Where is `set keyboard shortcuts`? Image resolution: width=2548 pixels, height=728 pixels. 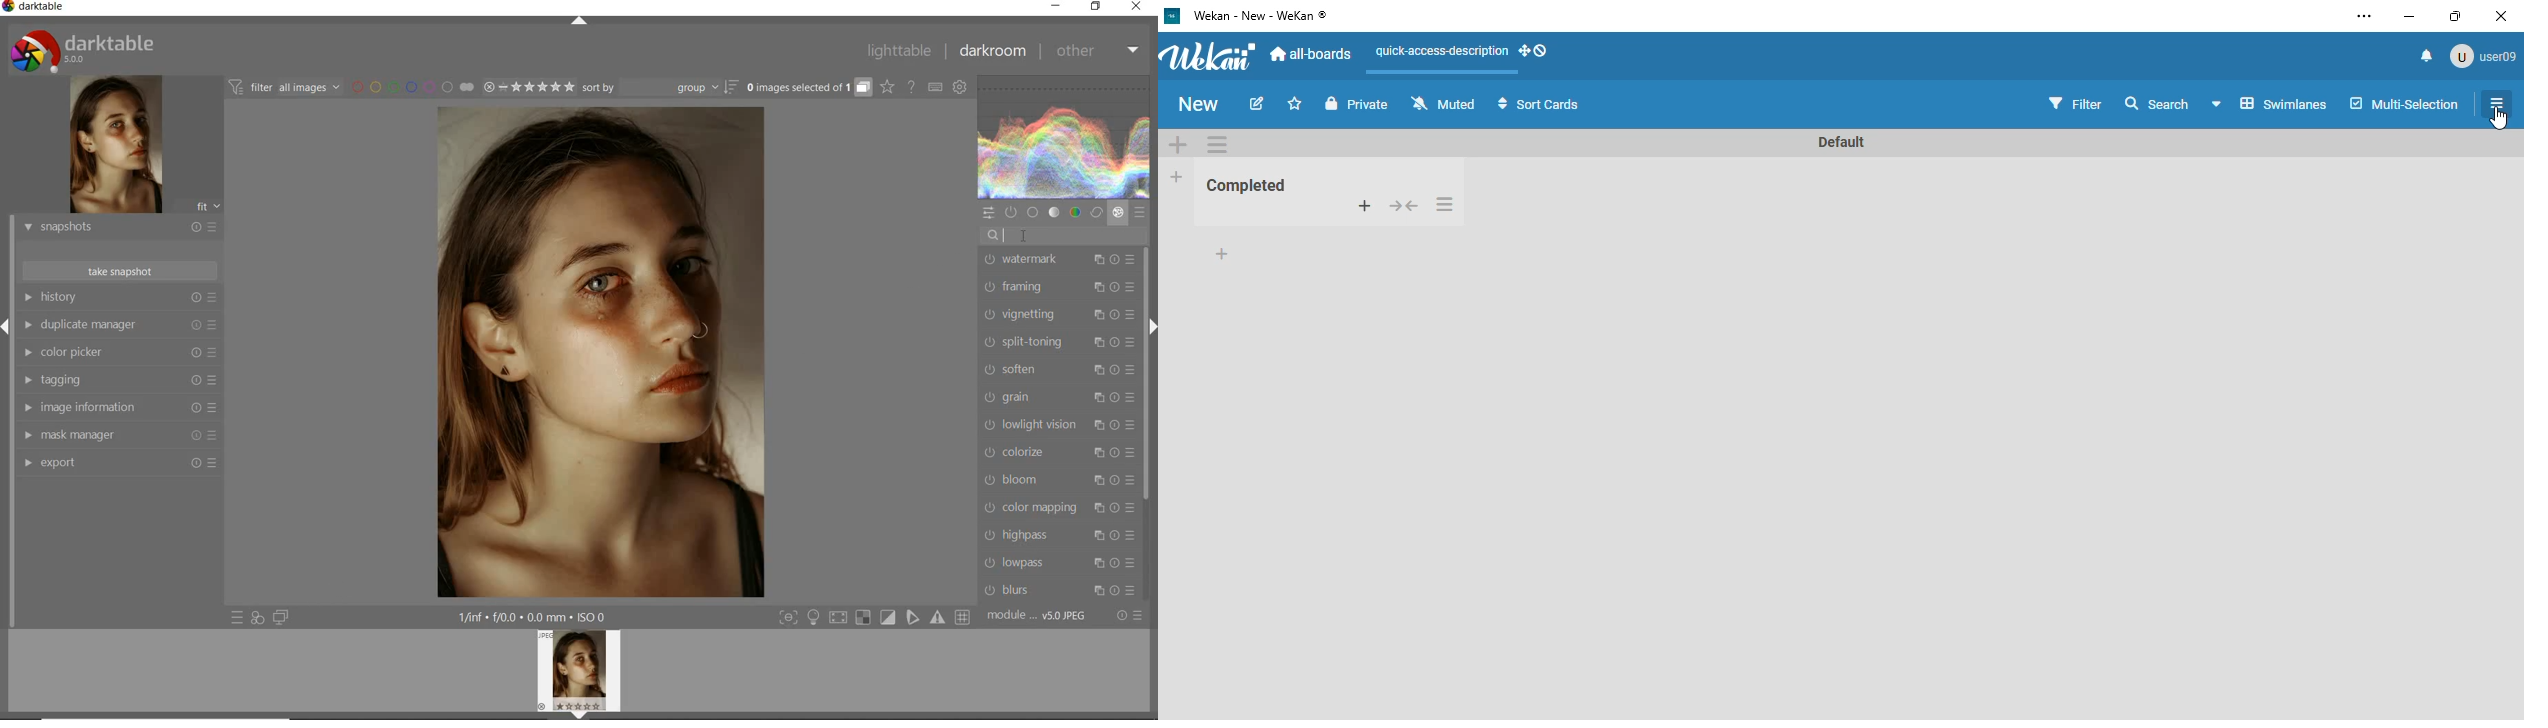
set keyboard shortcuts is located at coordinates (935, 88).